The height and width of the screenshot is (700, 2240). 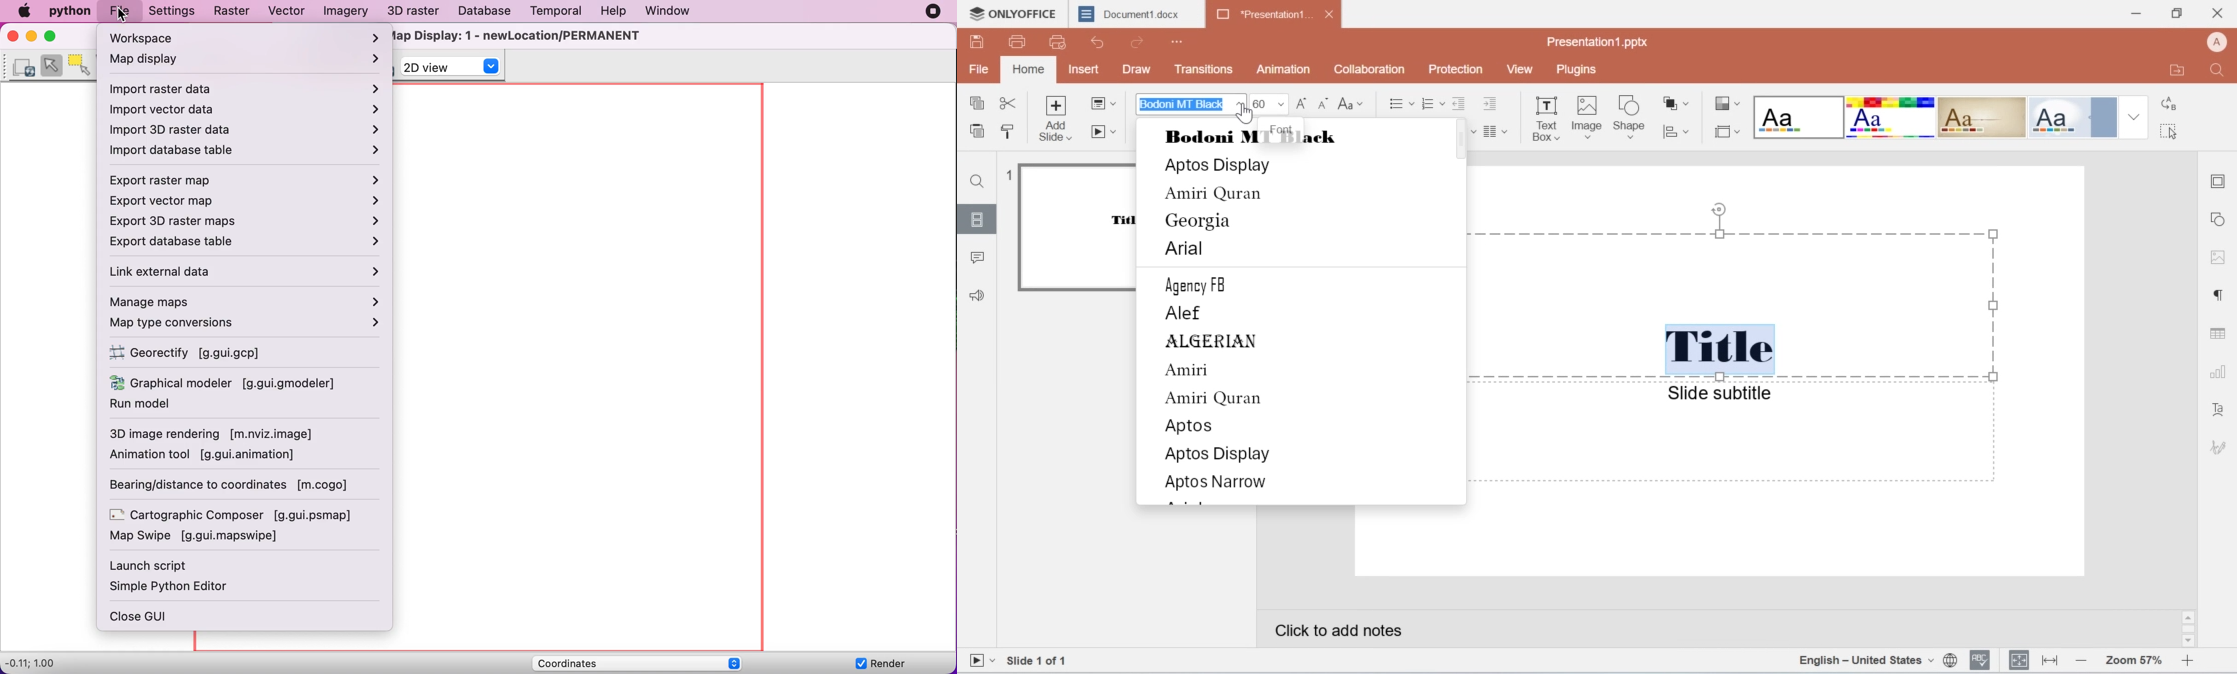 What do you see at coordinates (978, 68) in the screenshot?
I see `File` at bounding box center [978, 68].